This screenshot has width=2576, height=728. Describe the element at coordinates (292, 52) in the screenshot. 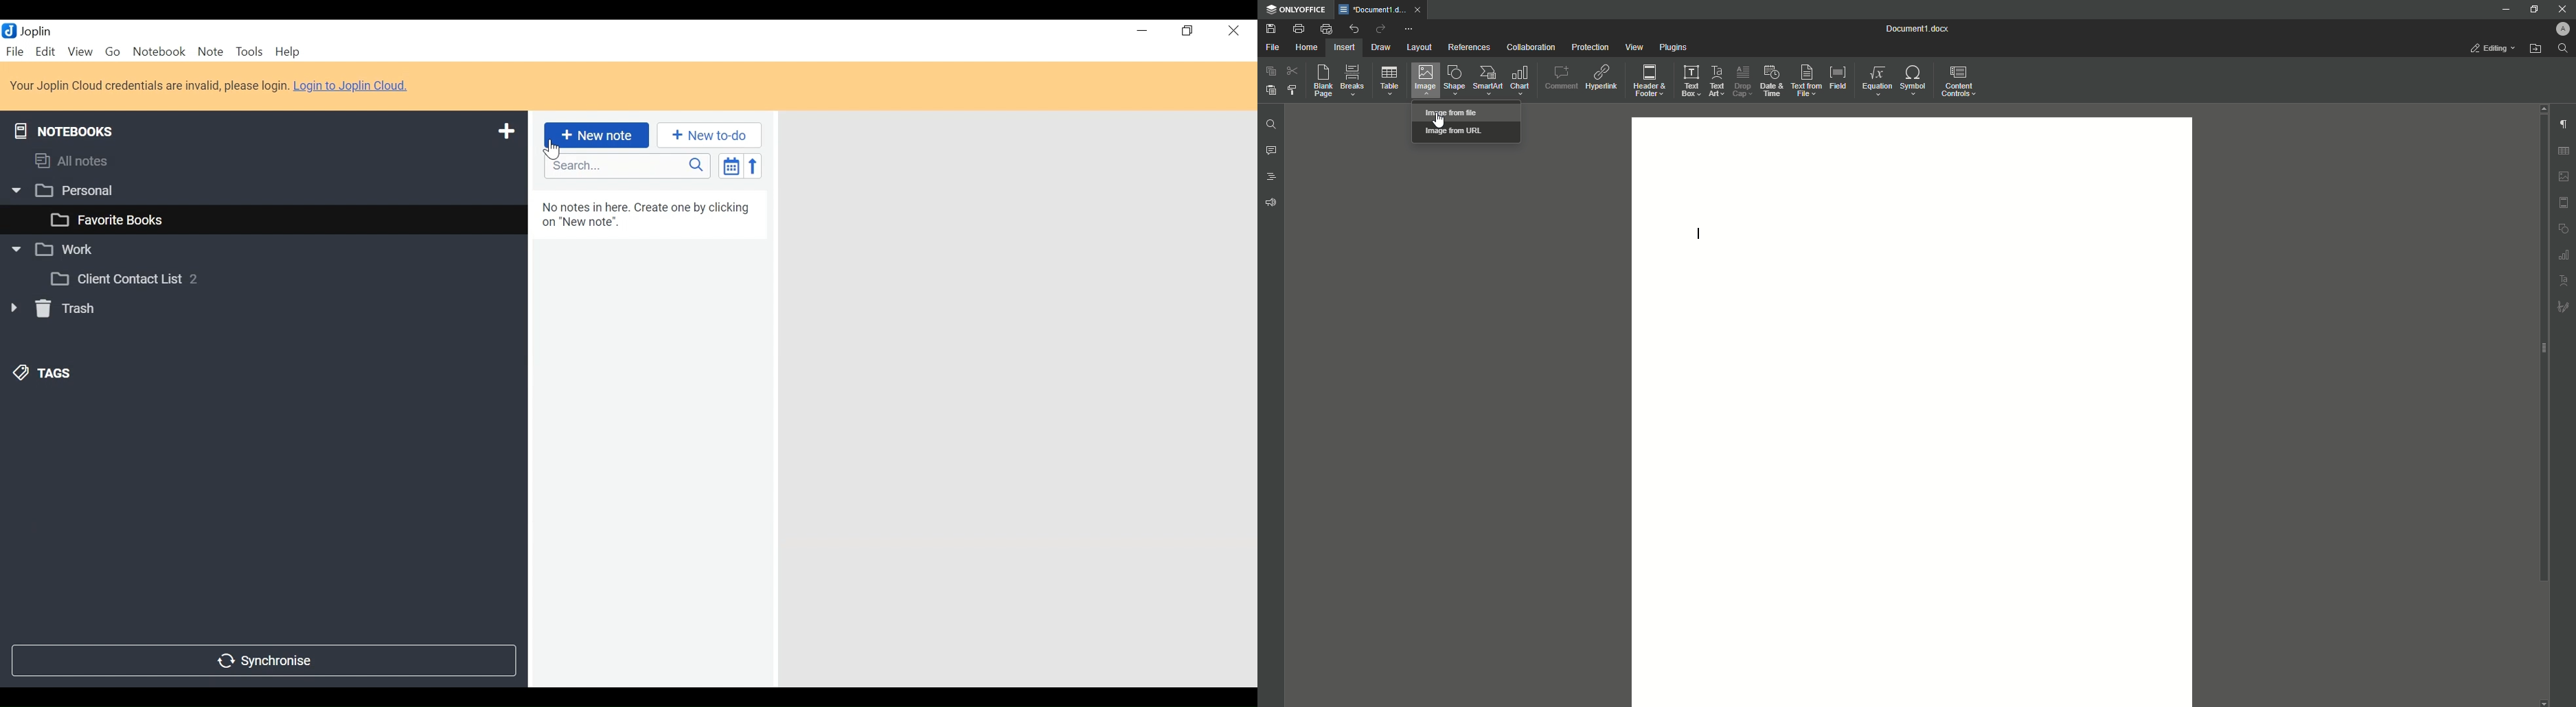

I see `Help` at that location.